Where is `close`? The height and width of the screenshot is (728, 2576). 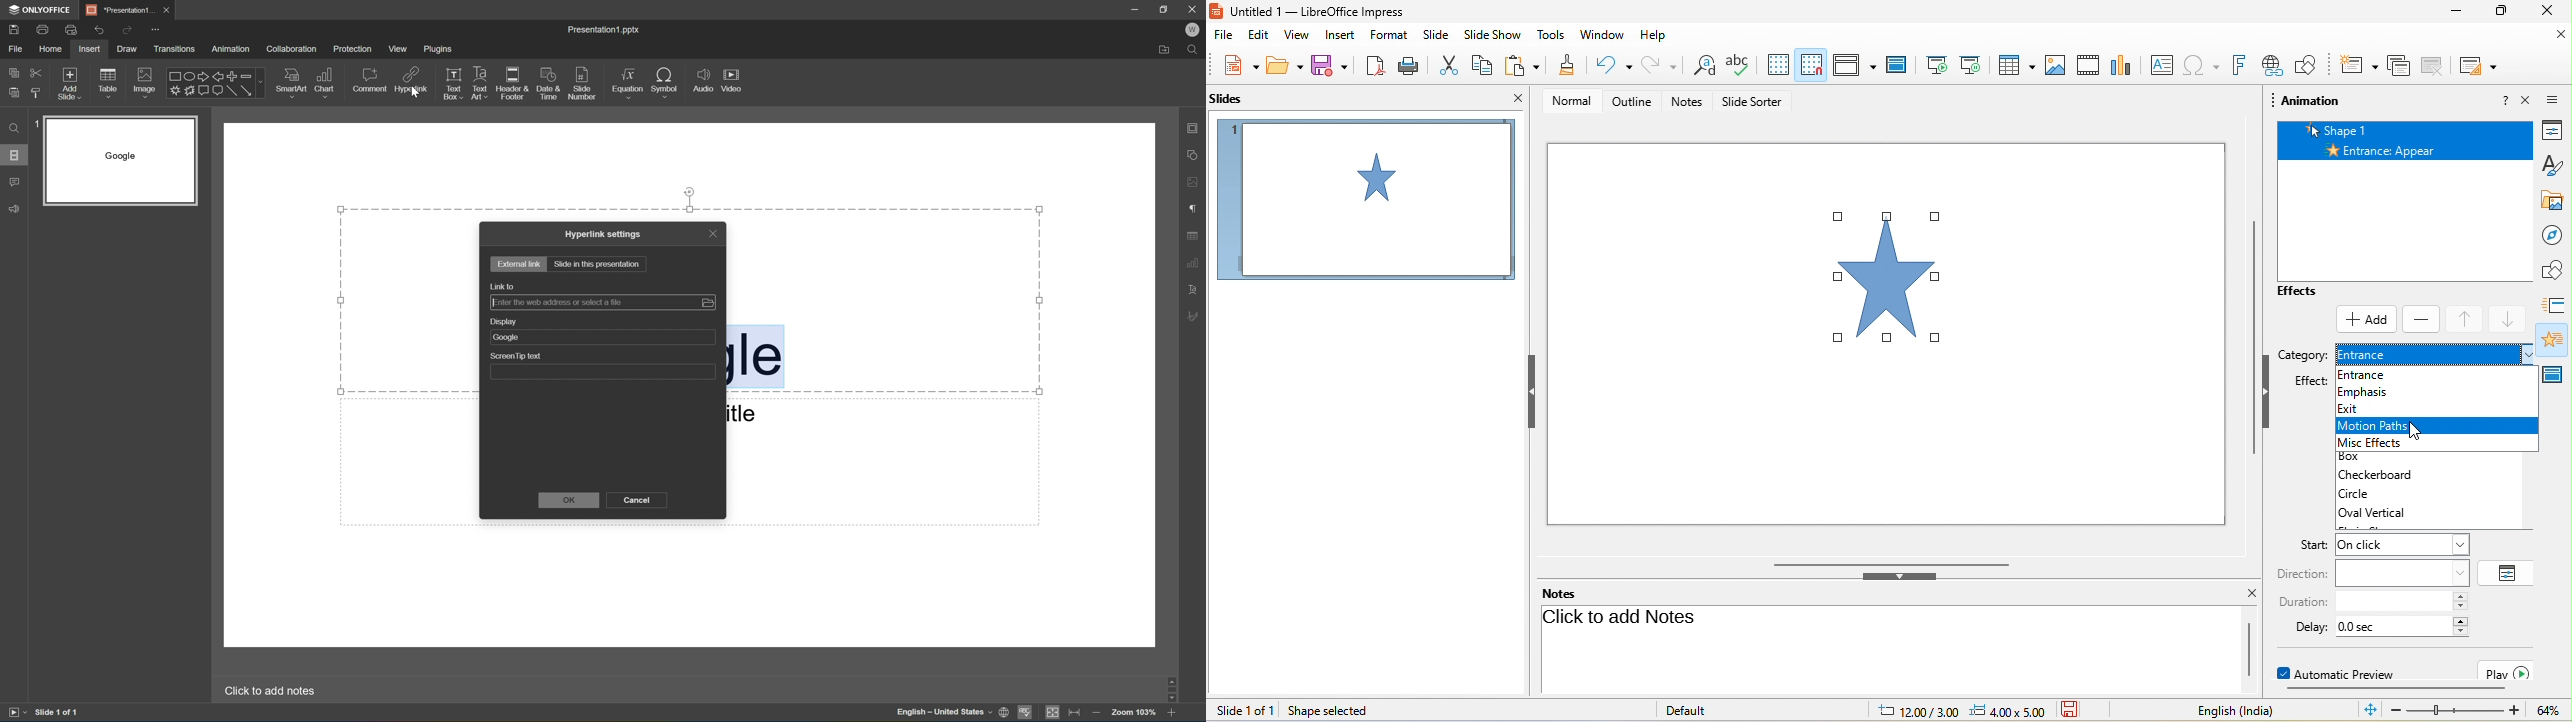
close is located at coordinates (2557, 36).